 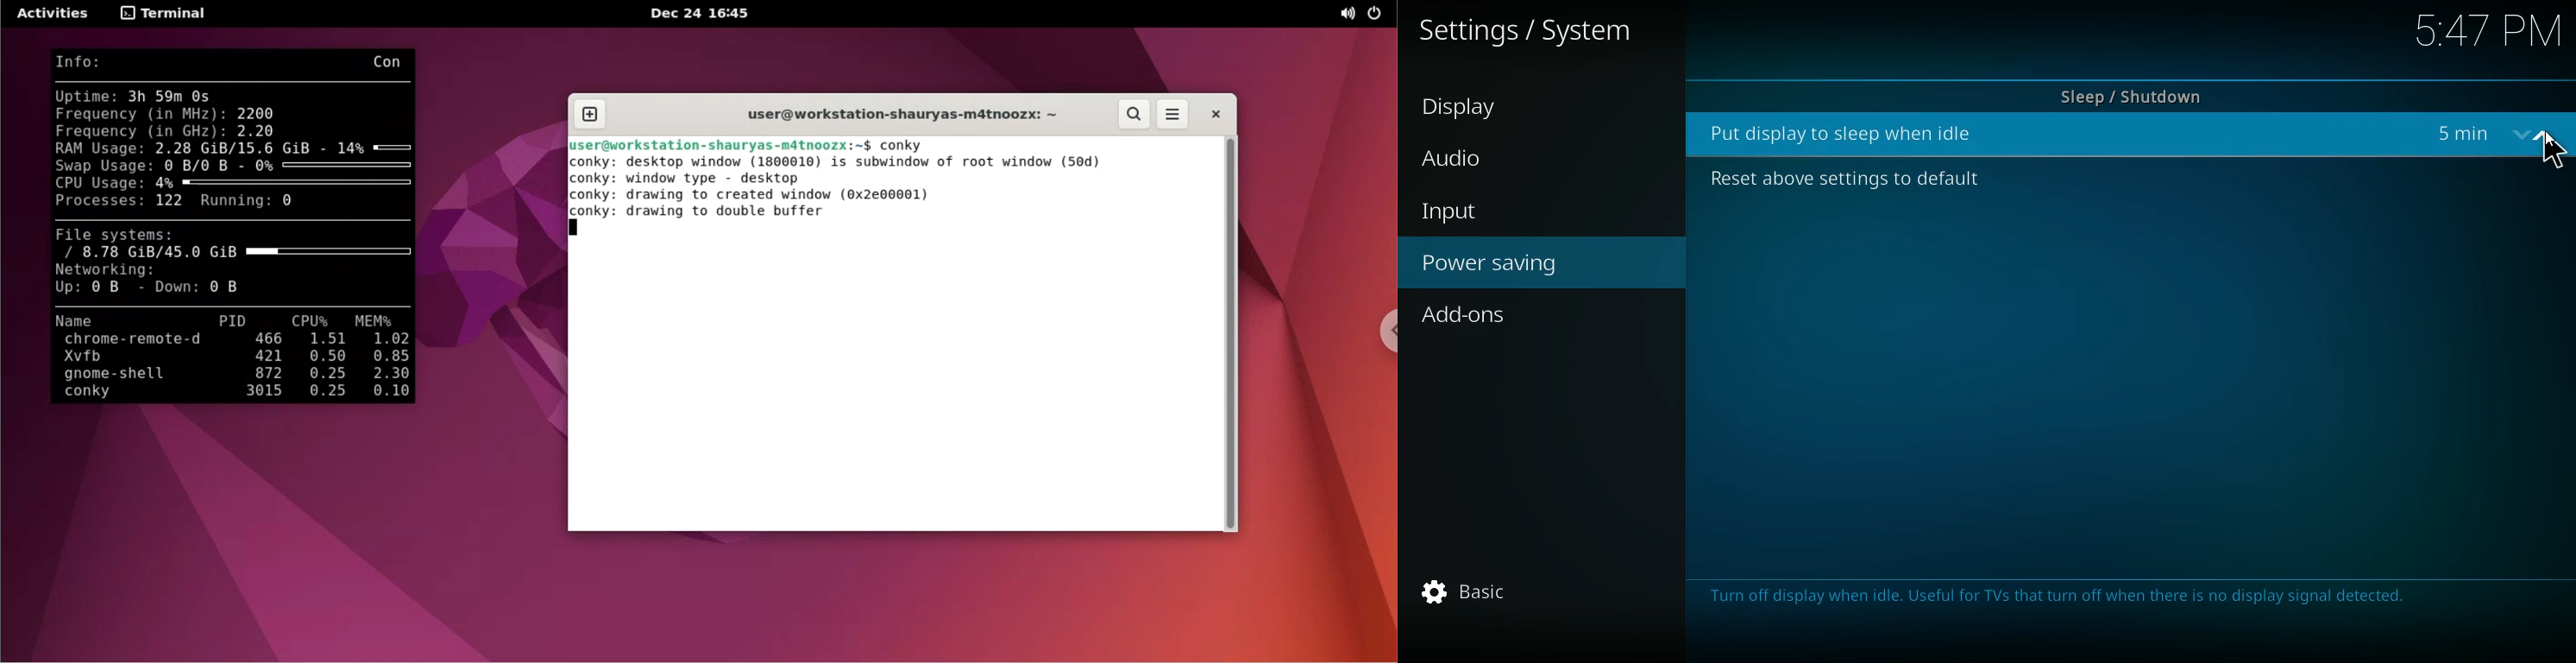 What do you see at coordinates (391, 60) in the screenshot?
I see `con` at bounding box center [391, 60].